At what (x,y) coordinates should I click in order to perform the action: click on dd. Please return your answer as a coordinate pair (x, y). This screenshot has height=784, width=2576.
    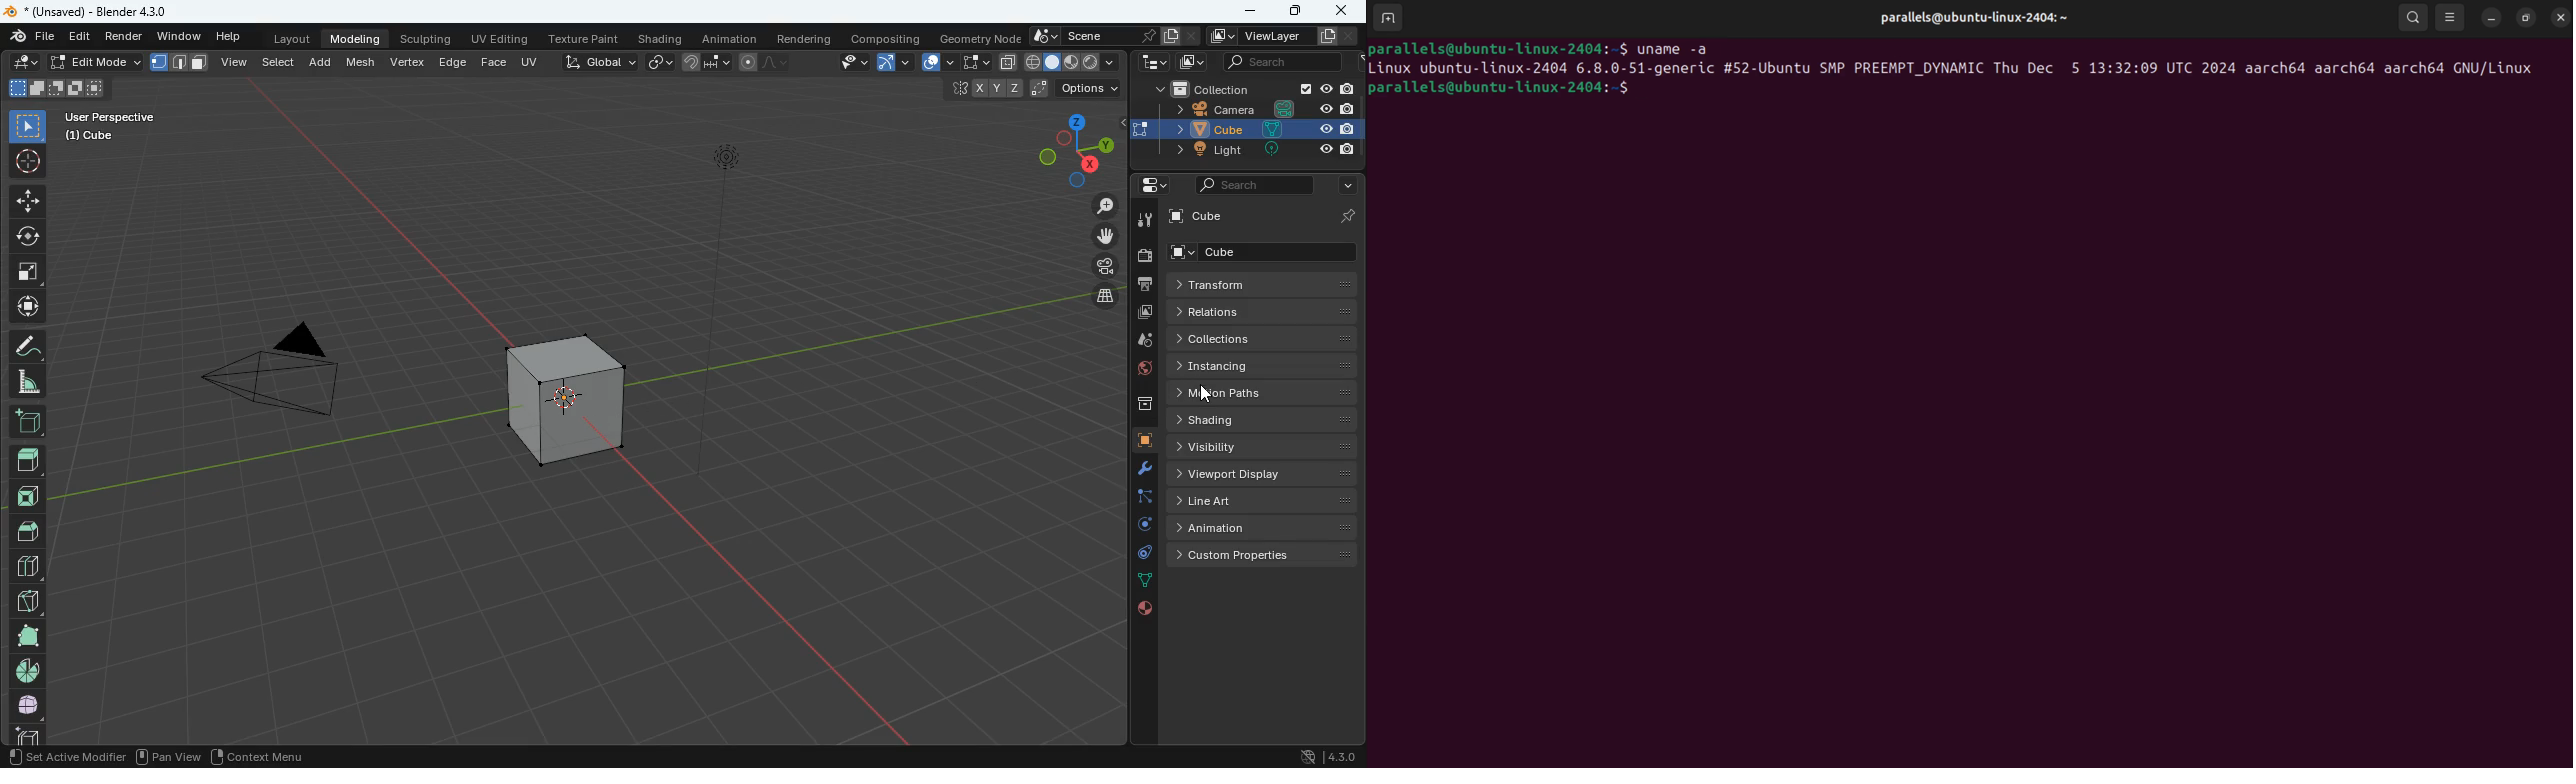
    Looking at the image, I should click on (27, 420).